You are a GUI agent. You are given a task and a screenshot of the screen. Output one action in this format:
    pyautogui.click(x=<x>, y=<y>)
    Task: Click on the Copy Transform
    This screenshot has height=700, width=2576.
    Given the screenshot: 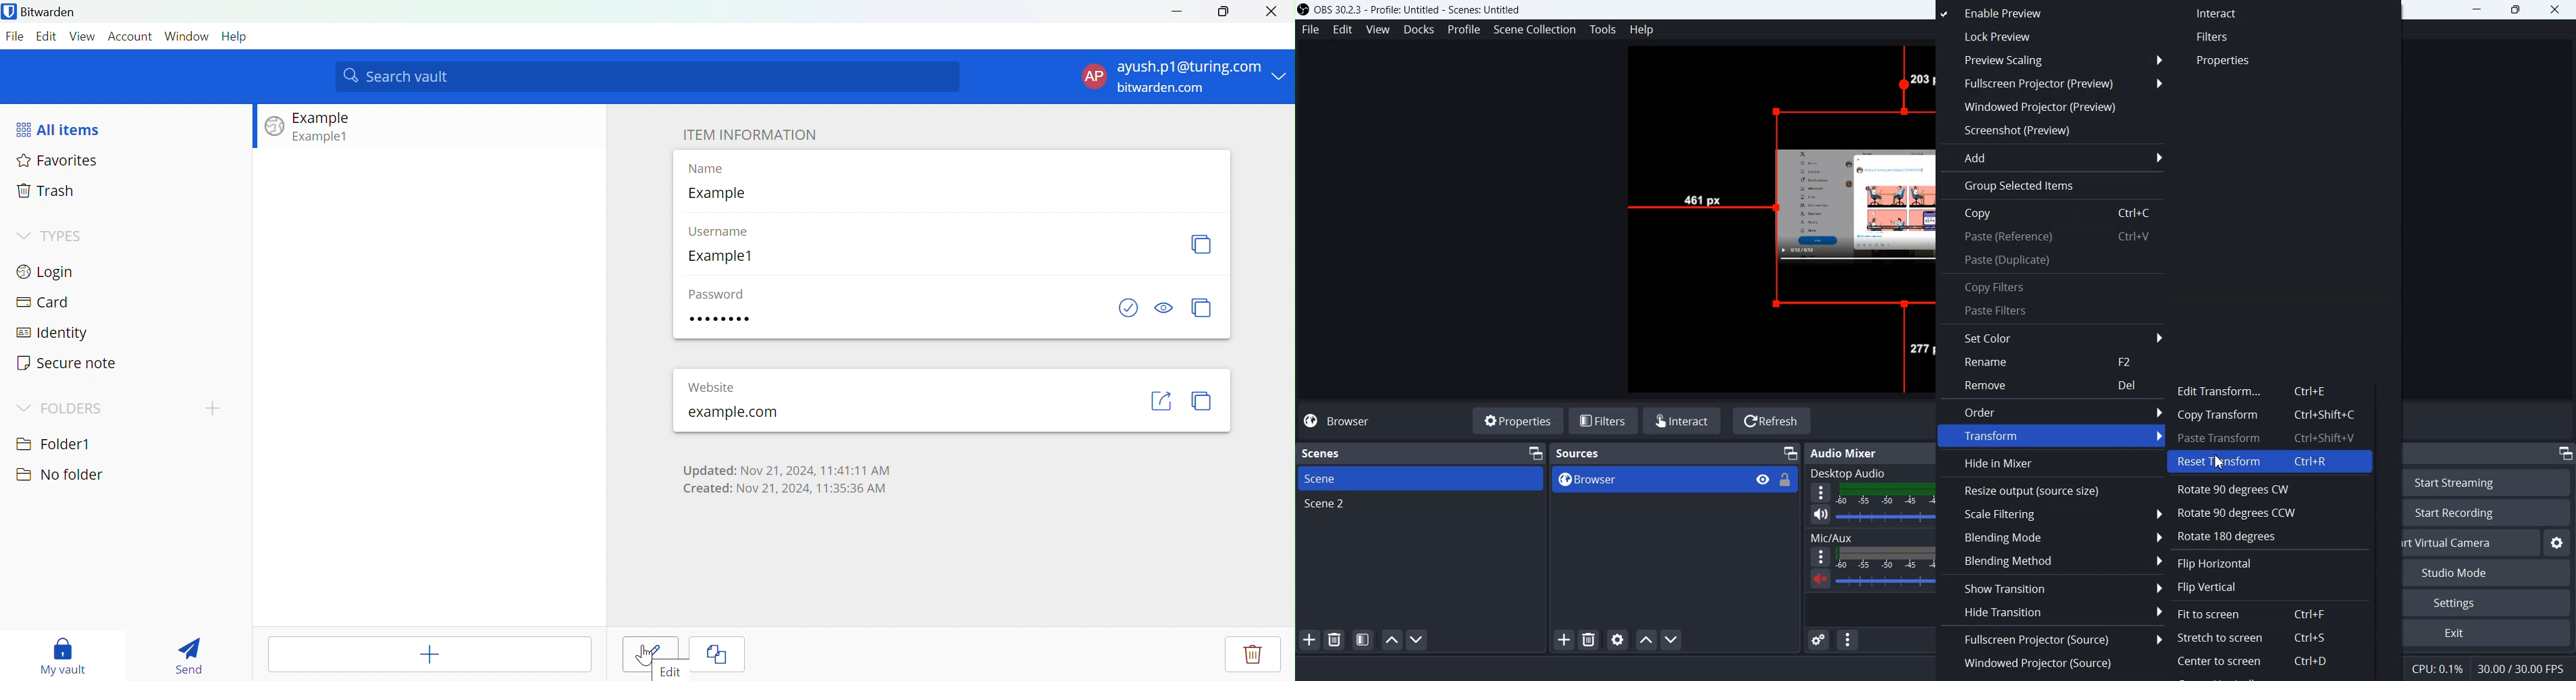 What is the action you would take?
    pyautogui.click(x=2270, y=414)
    